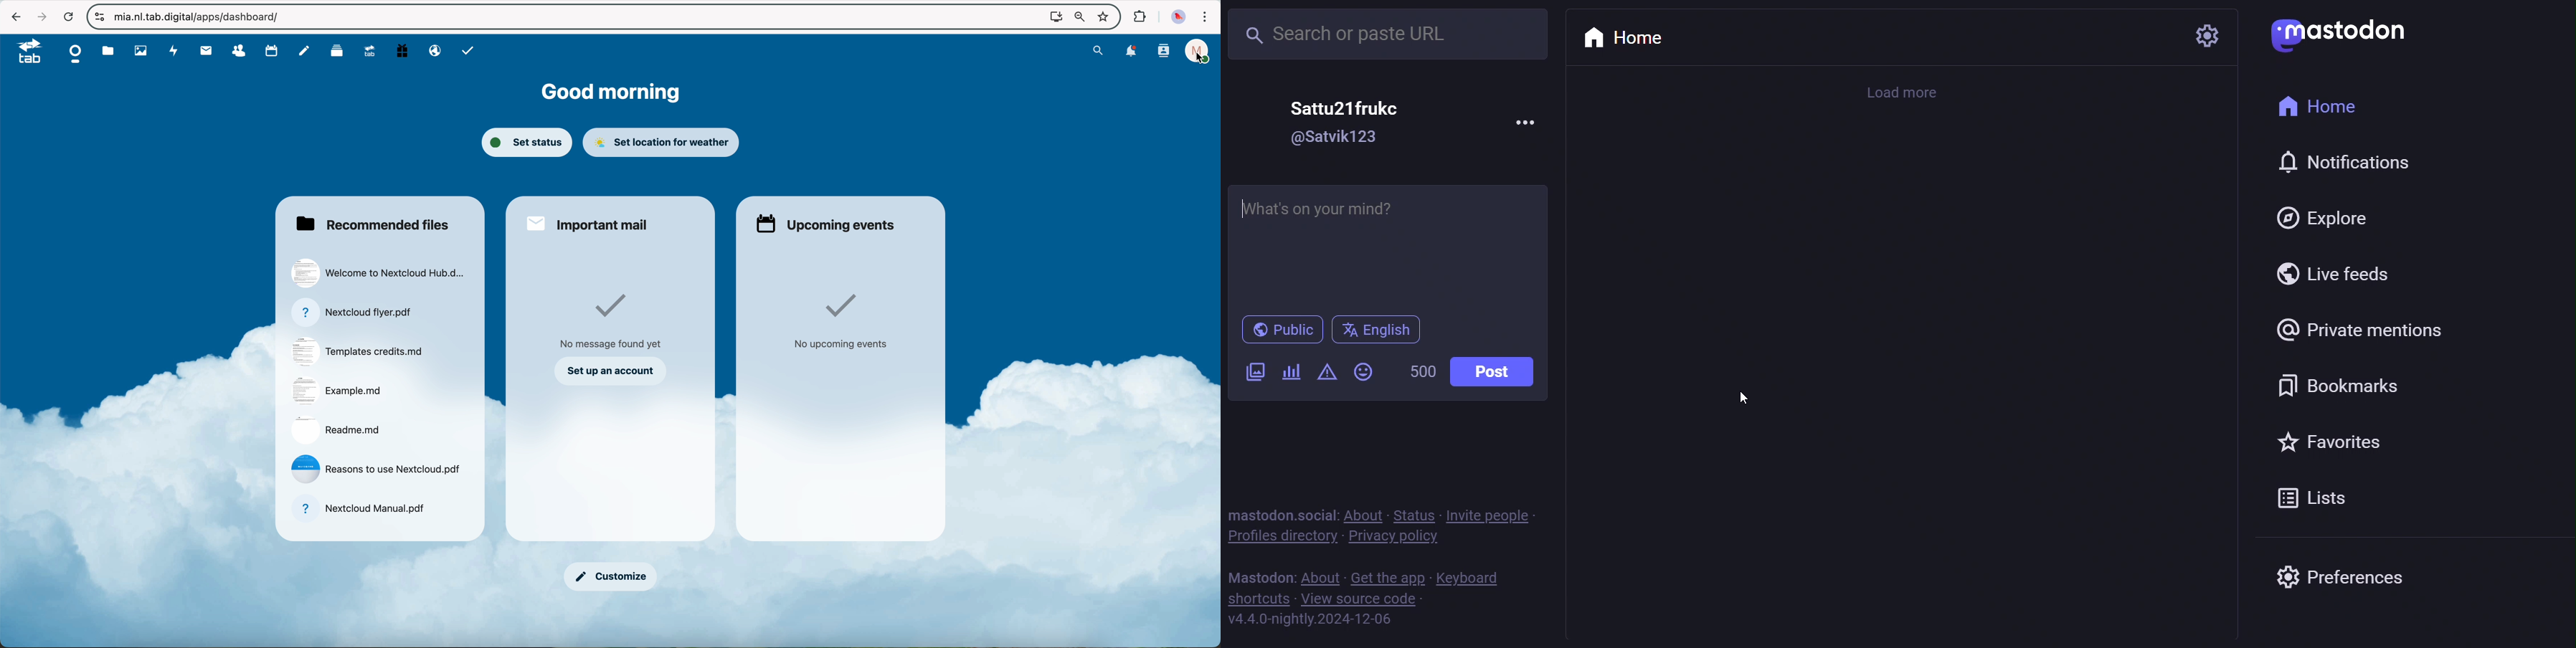 This screenshot has width=2576, height=672. I want to click on zoom out, so click(1077, 17).